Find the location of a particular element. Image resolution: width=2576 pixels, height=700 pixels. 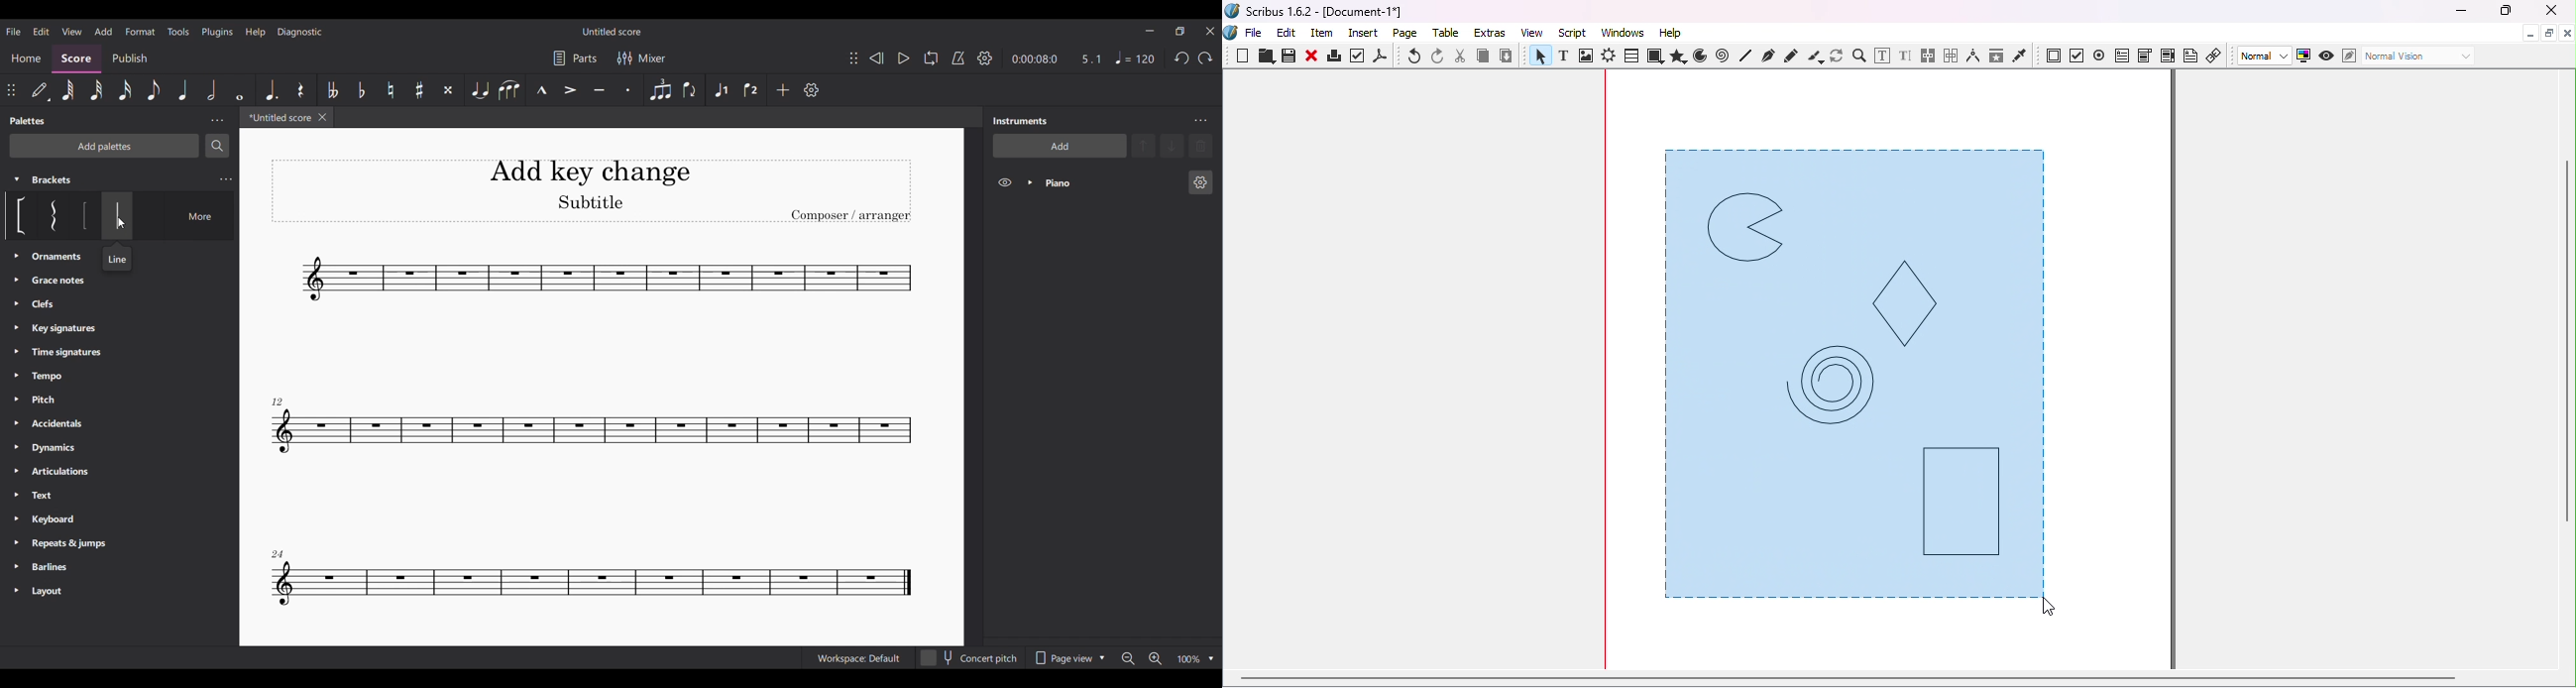

Table is located at coordinates (1630, 57).